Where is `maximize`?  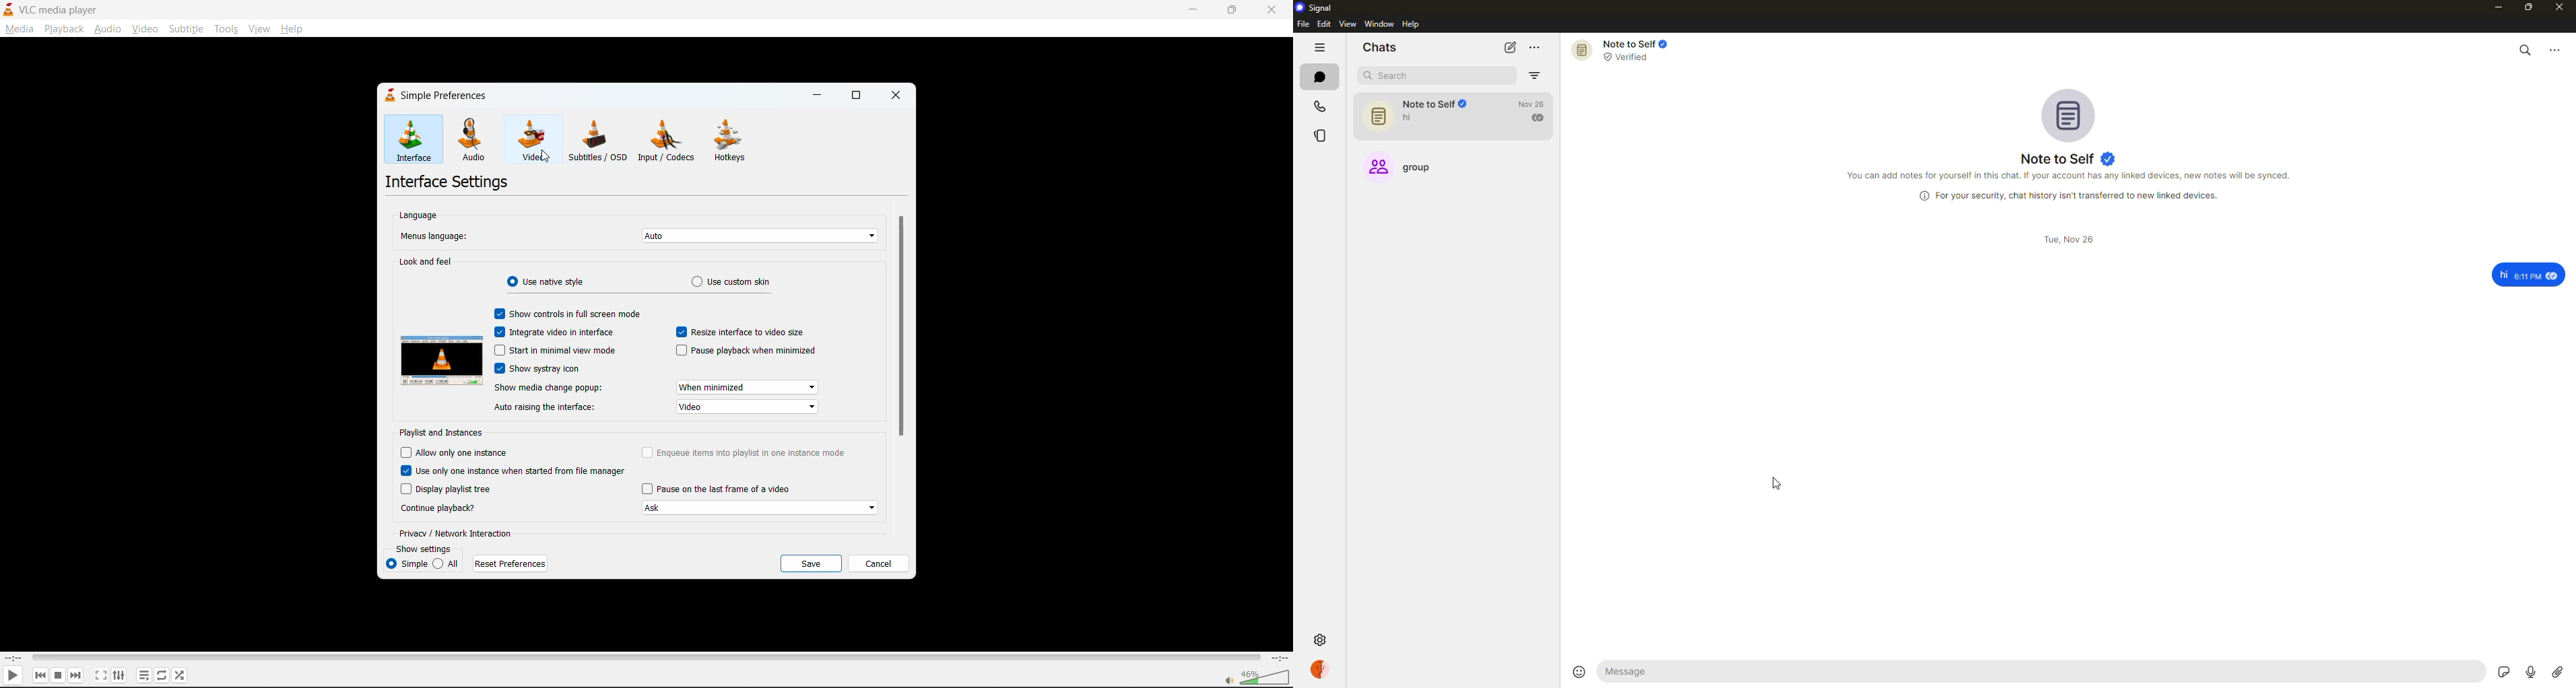
maximize is located at coordinates (2529, 8).